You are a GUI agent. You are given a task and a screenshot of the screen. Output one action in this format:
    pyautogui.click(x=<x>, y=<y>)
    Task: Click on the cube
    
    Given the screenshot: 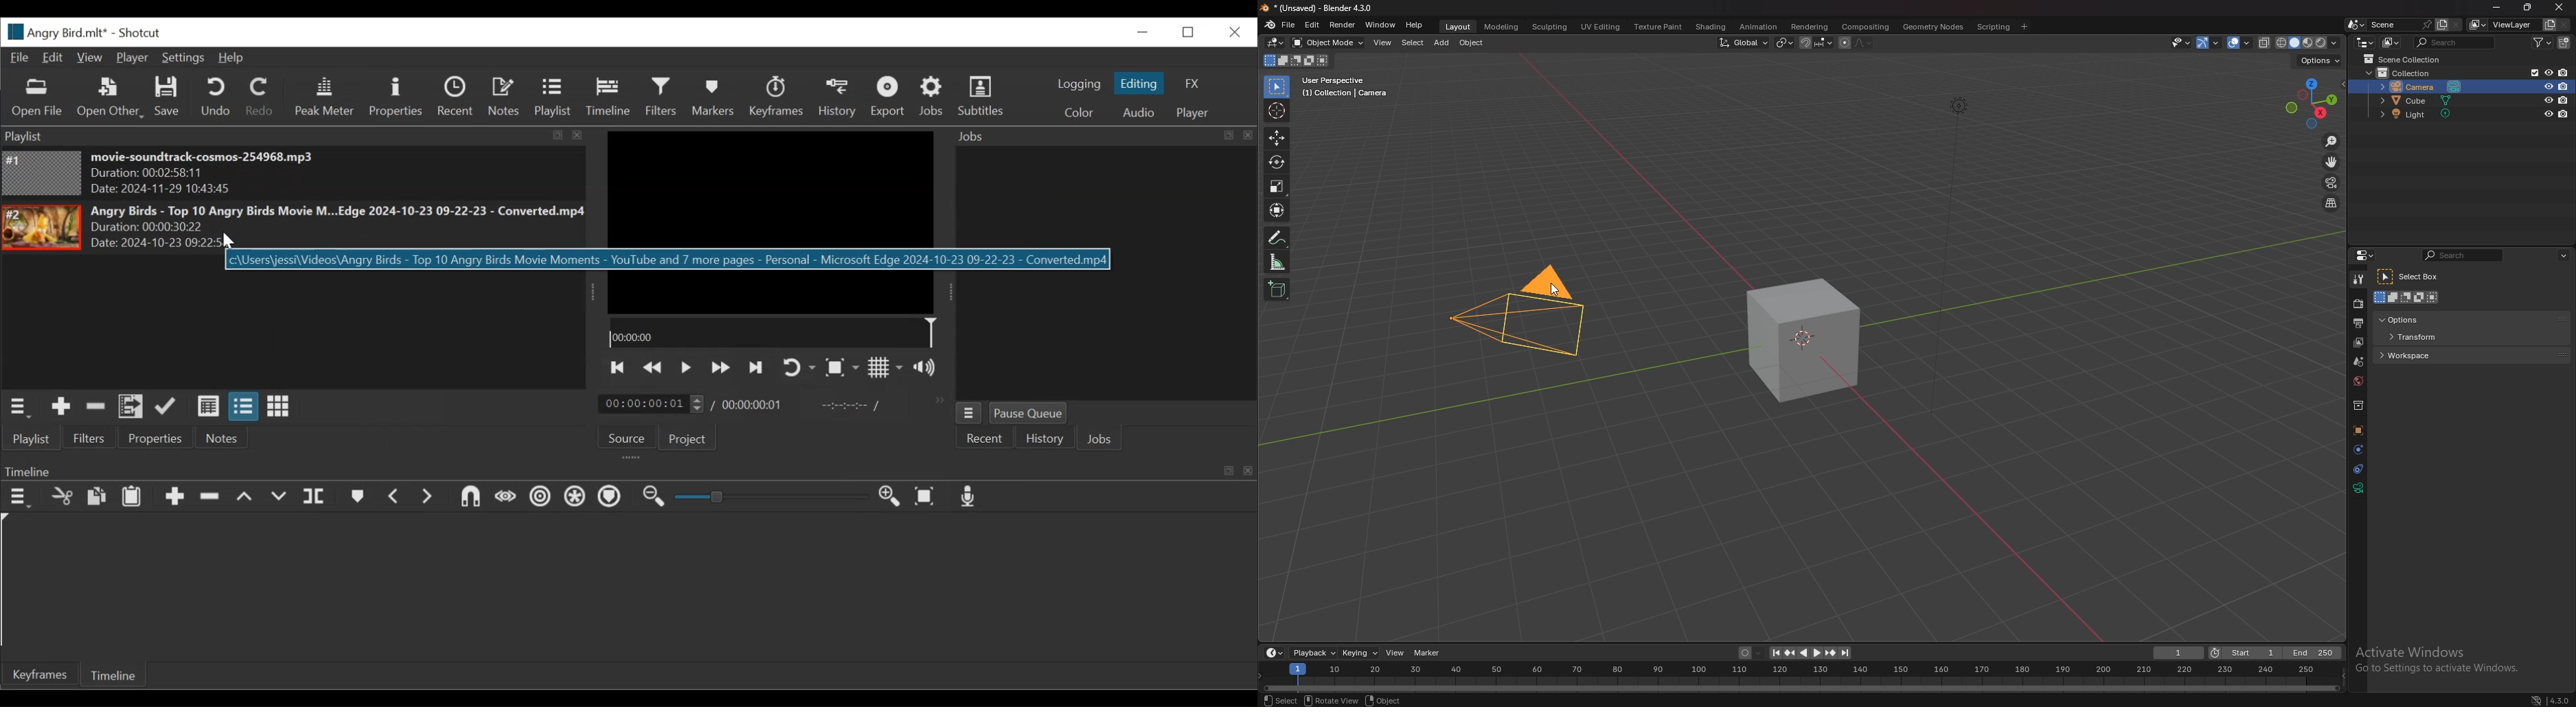 What is the action you would take?
    pyautogui.click(x=2419, y=101)
    